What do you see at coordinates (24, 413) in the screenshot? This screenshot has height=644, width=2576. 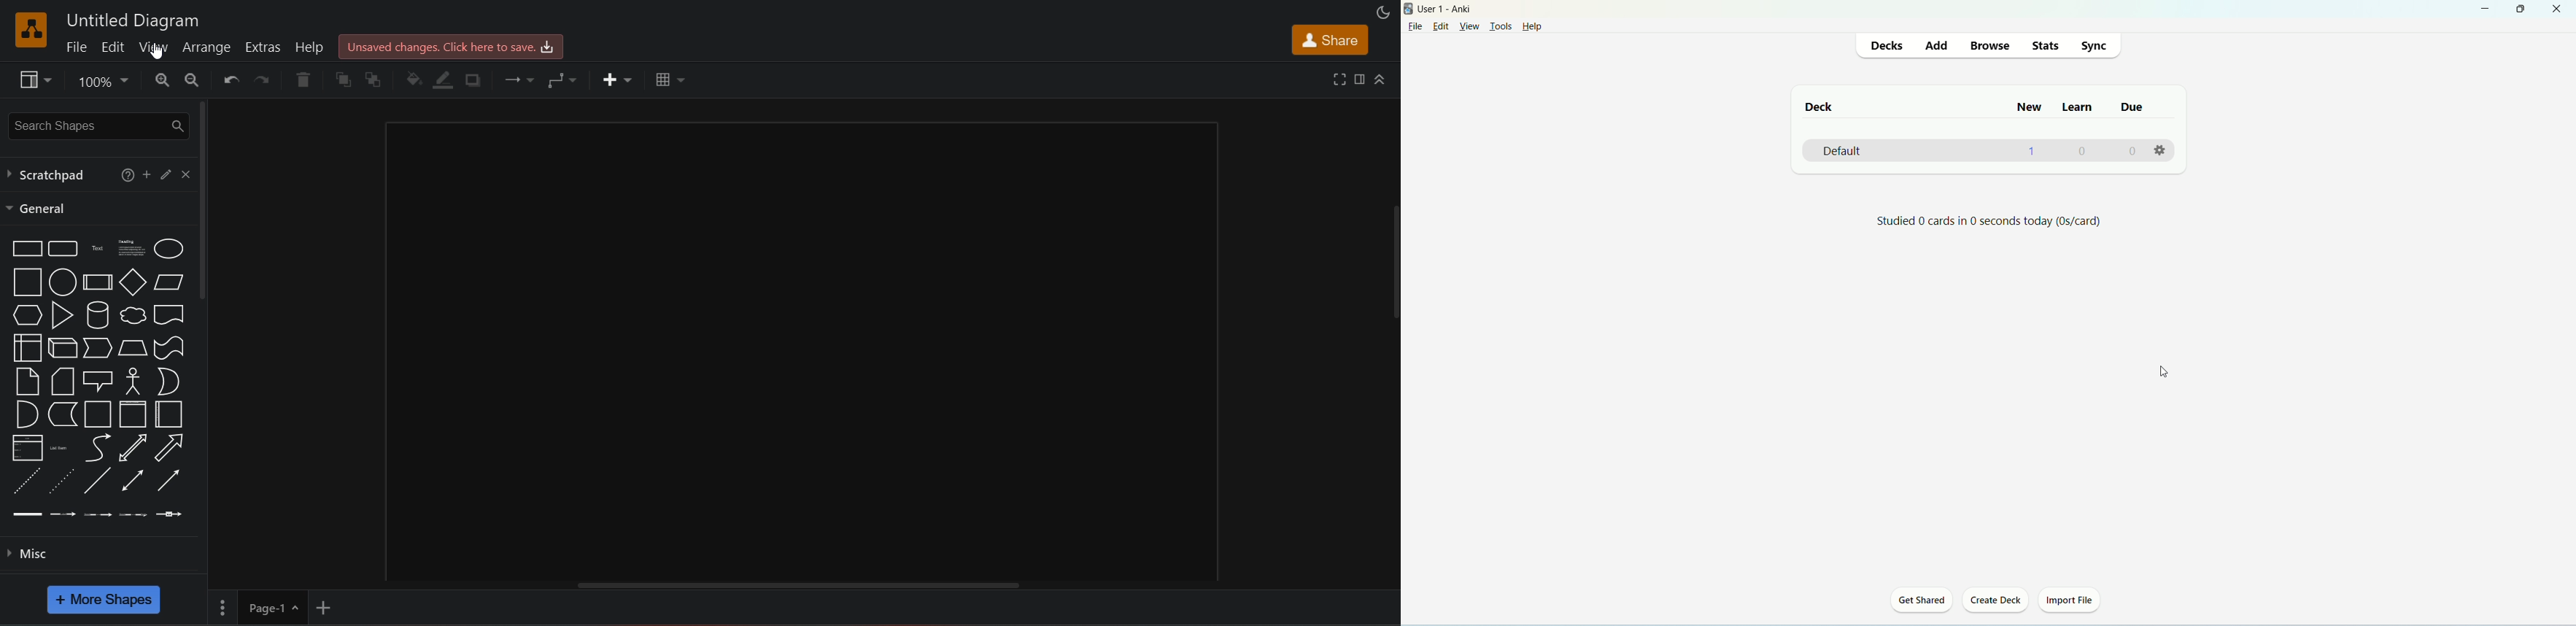 I see `and` at bounding box center [24, 413].